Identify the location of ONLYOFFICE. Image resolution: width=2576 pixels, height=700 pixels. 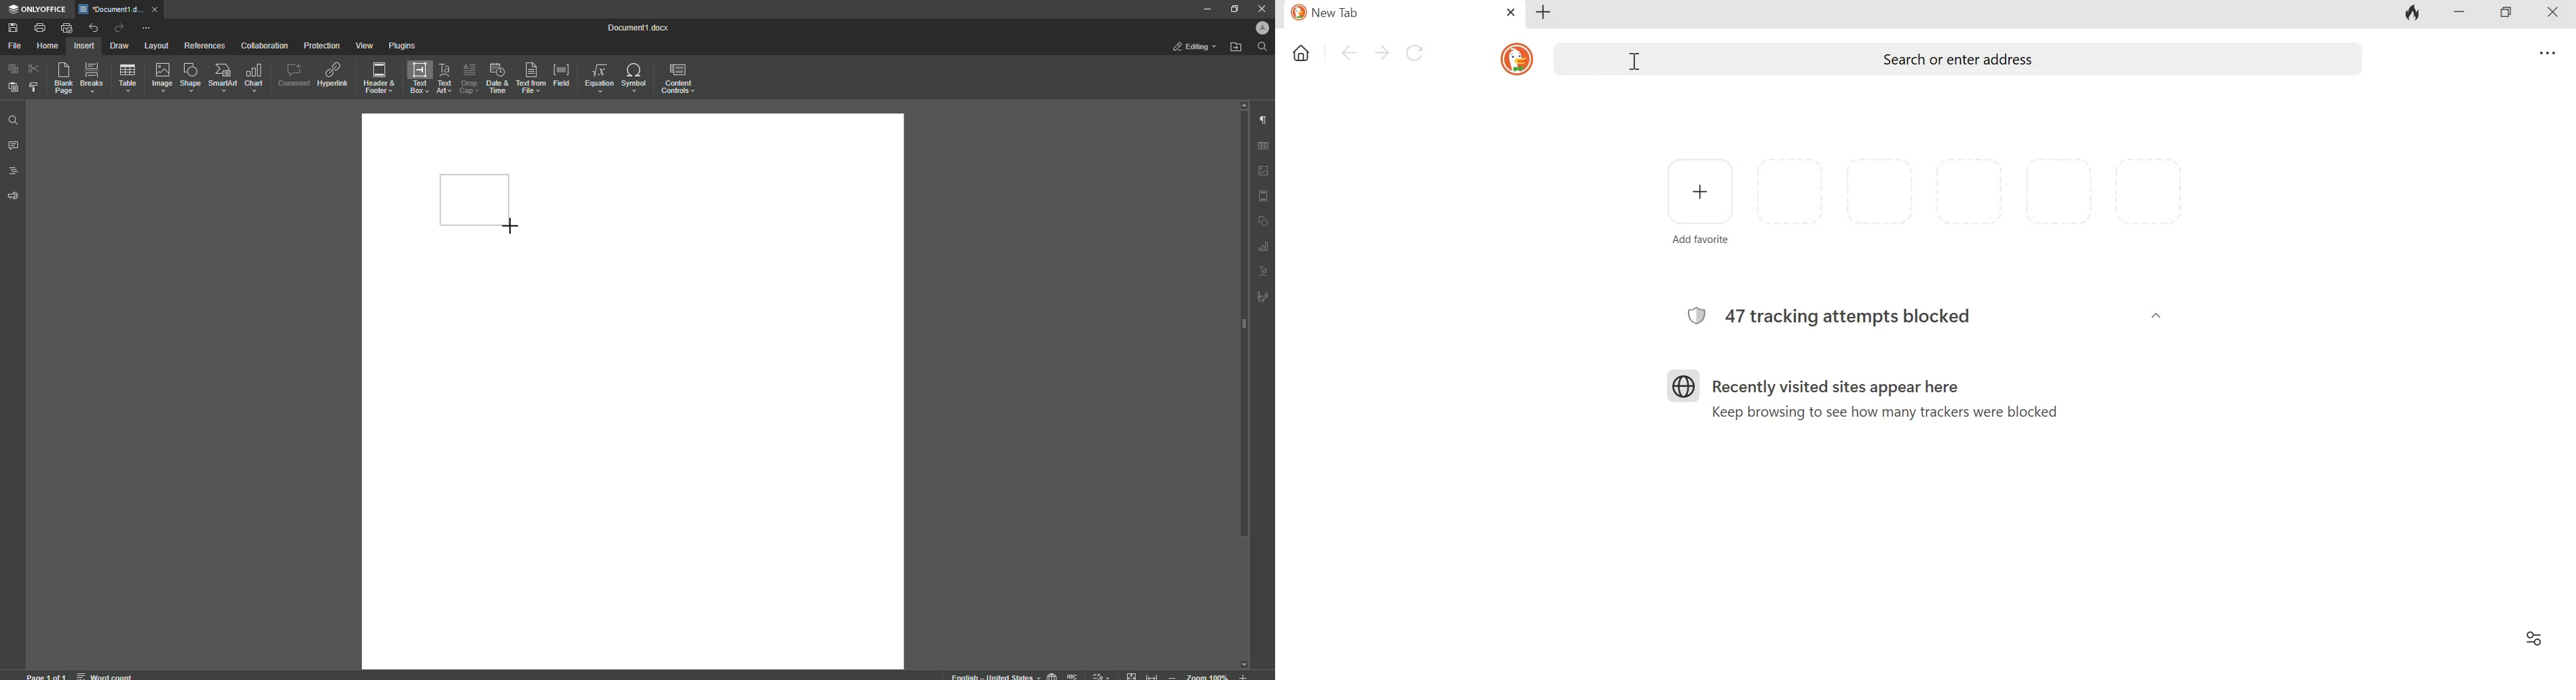
(38, 10).